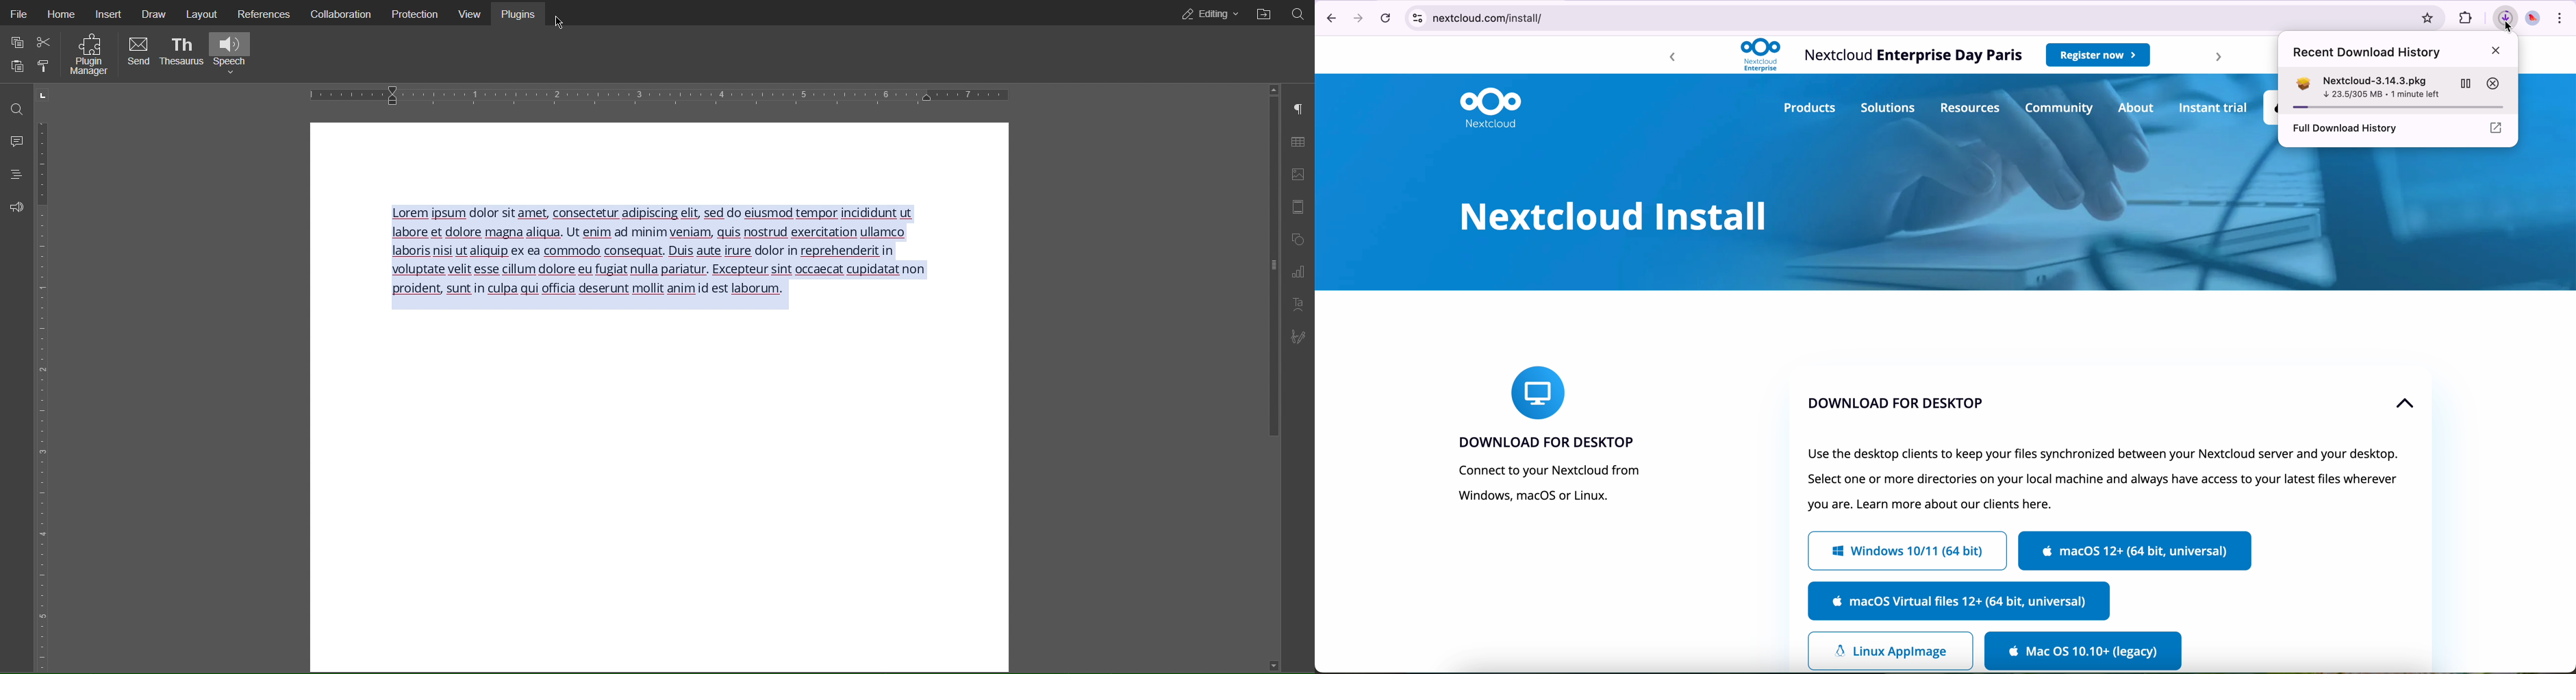  I want to click on recent download history, so click(2400, 53).